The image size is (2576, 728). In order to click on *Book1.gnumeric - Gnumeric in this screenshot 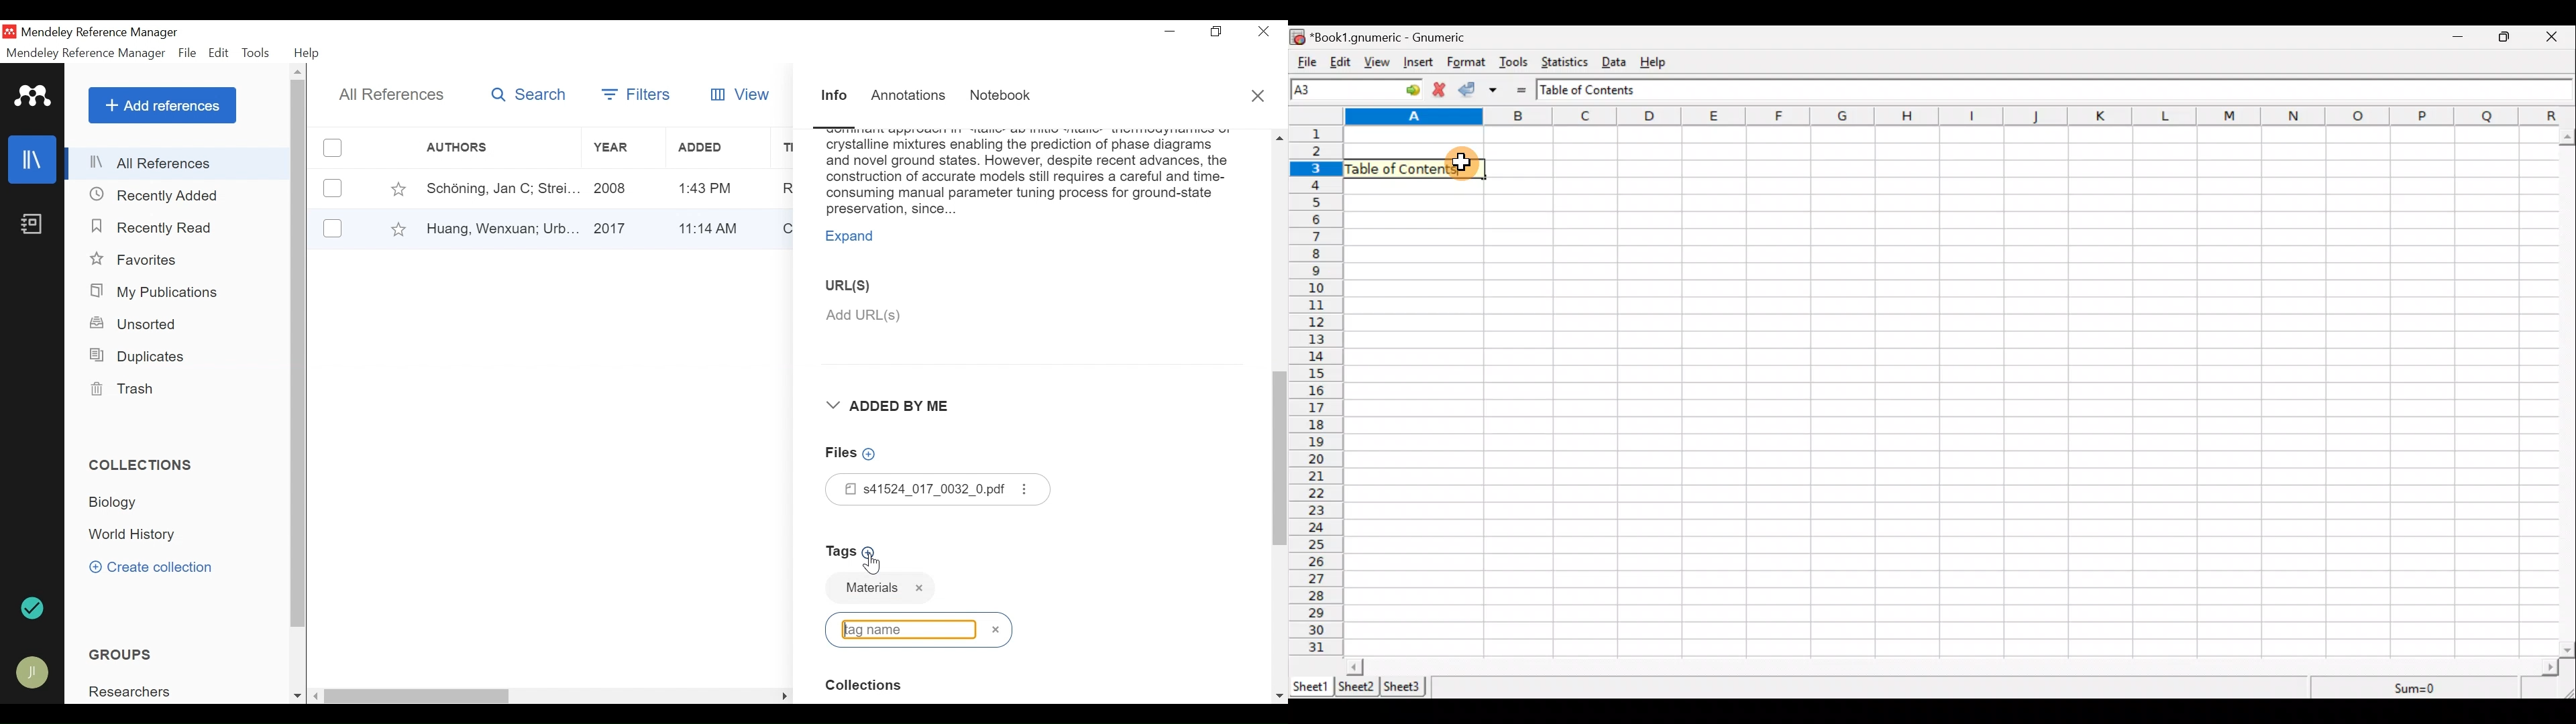, I will do `click(1393, 38)`.